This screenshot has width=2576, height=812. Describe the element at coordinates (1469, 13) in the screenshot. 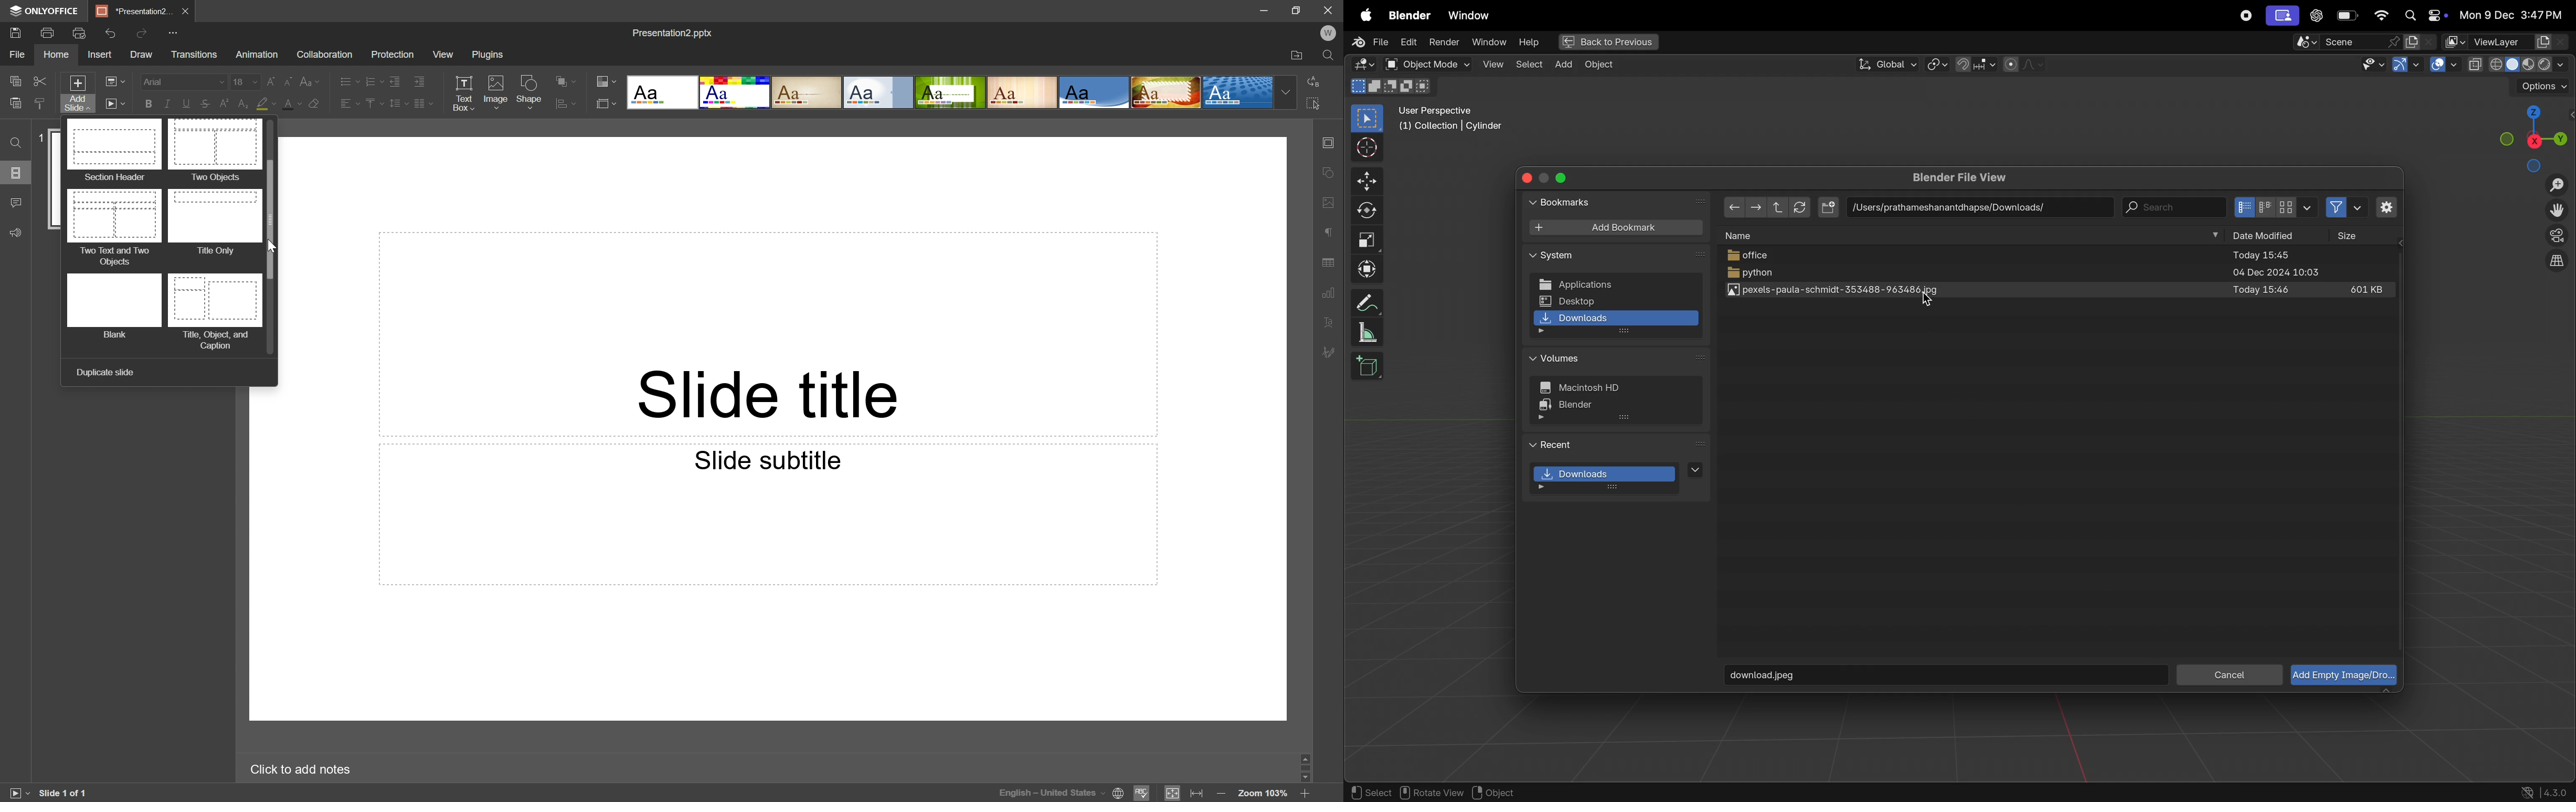

I see `Windows` at that location.